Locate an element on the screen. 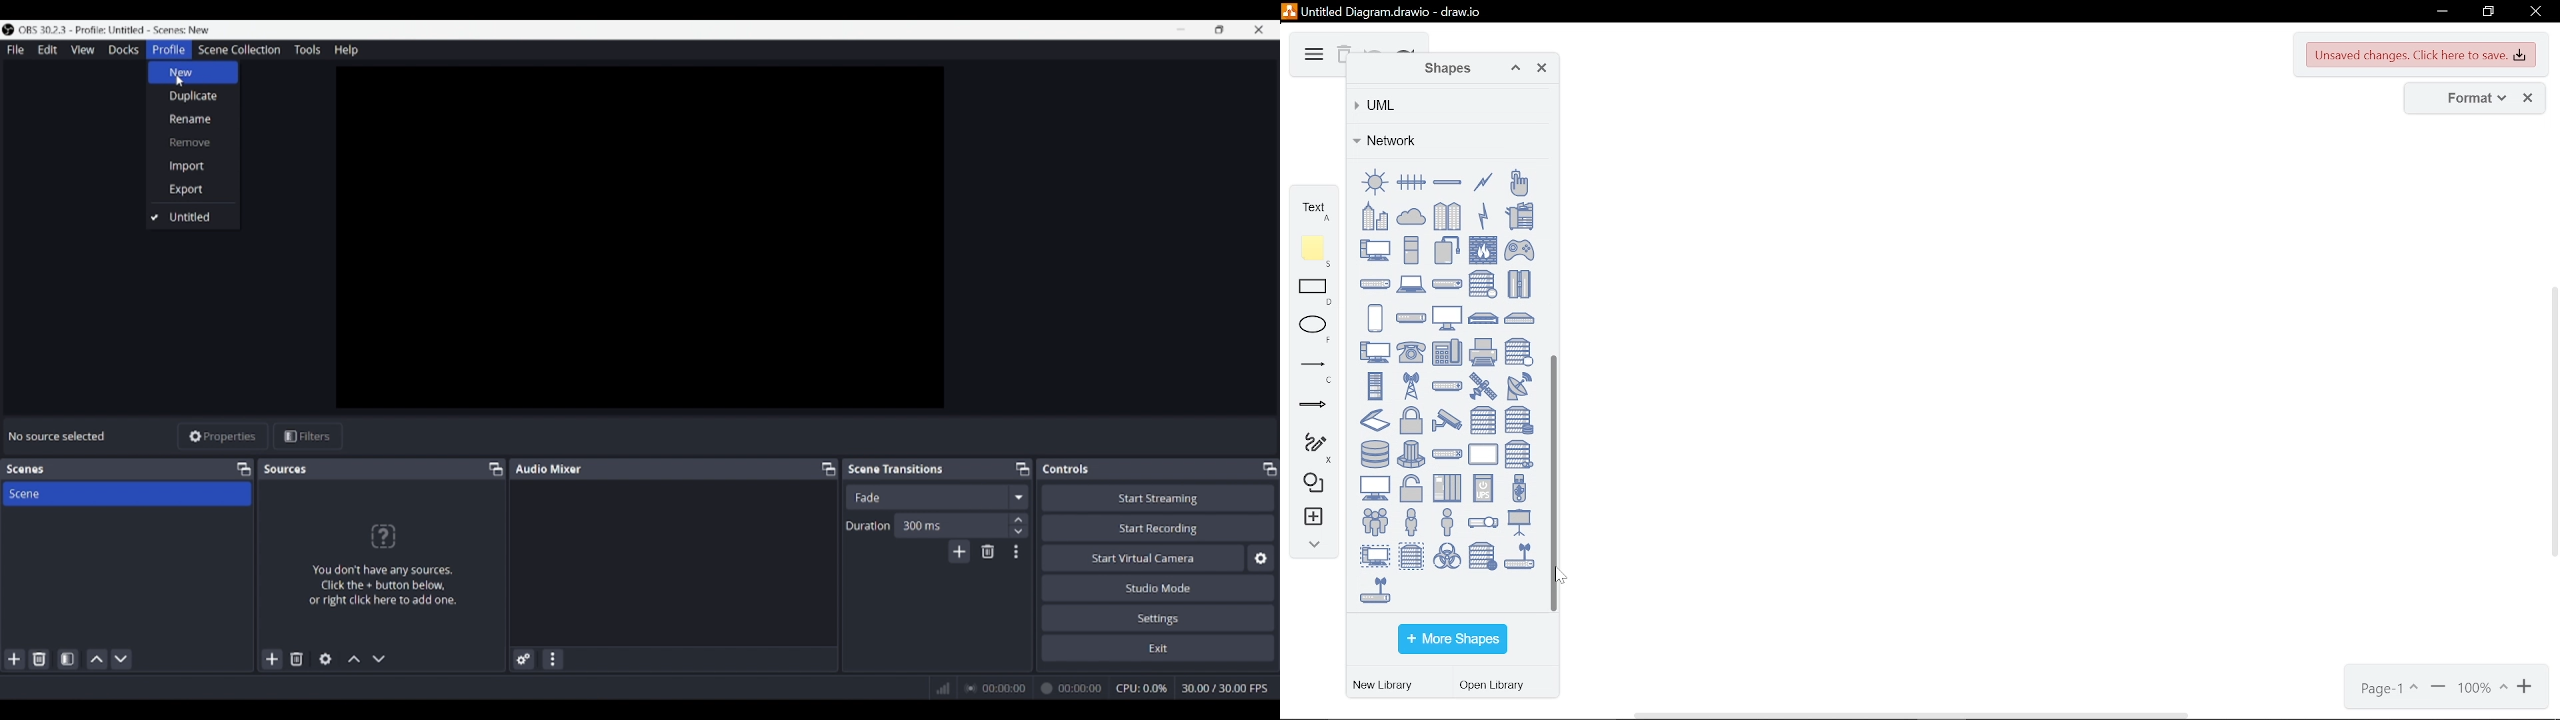 Image resolution: width=2576 pixels, height=728 pixels. Increase/Decrease duration is located at coordinates (1019, 525).